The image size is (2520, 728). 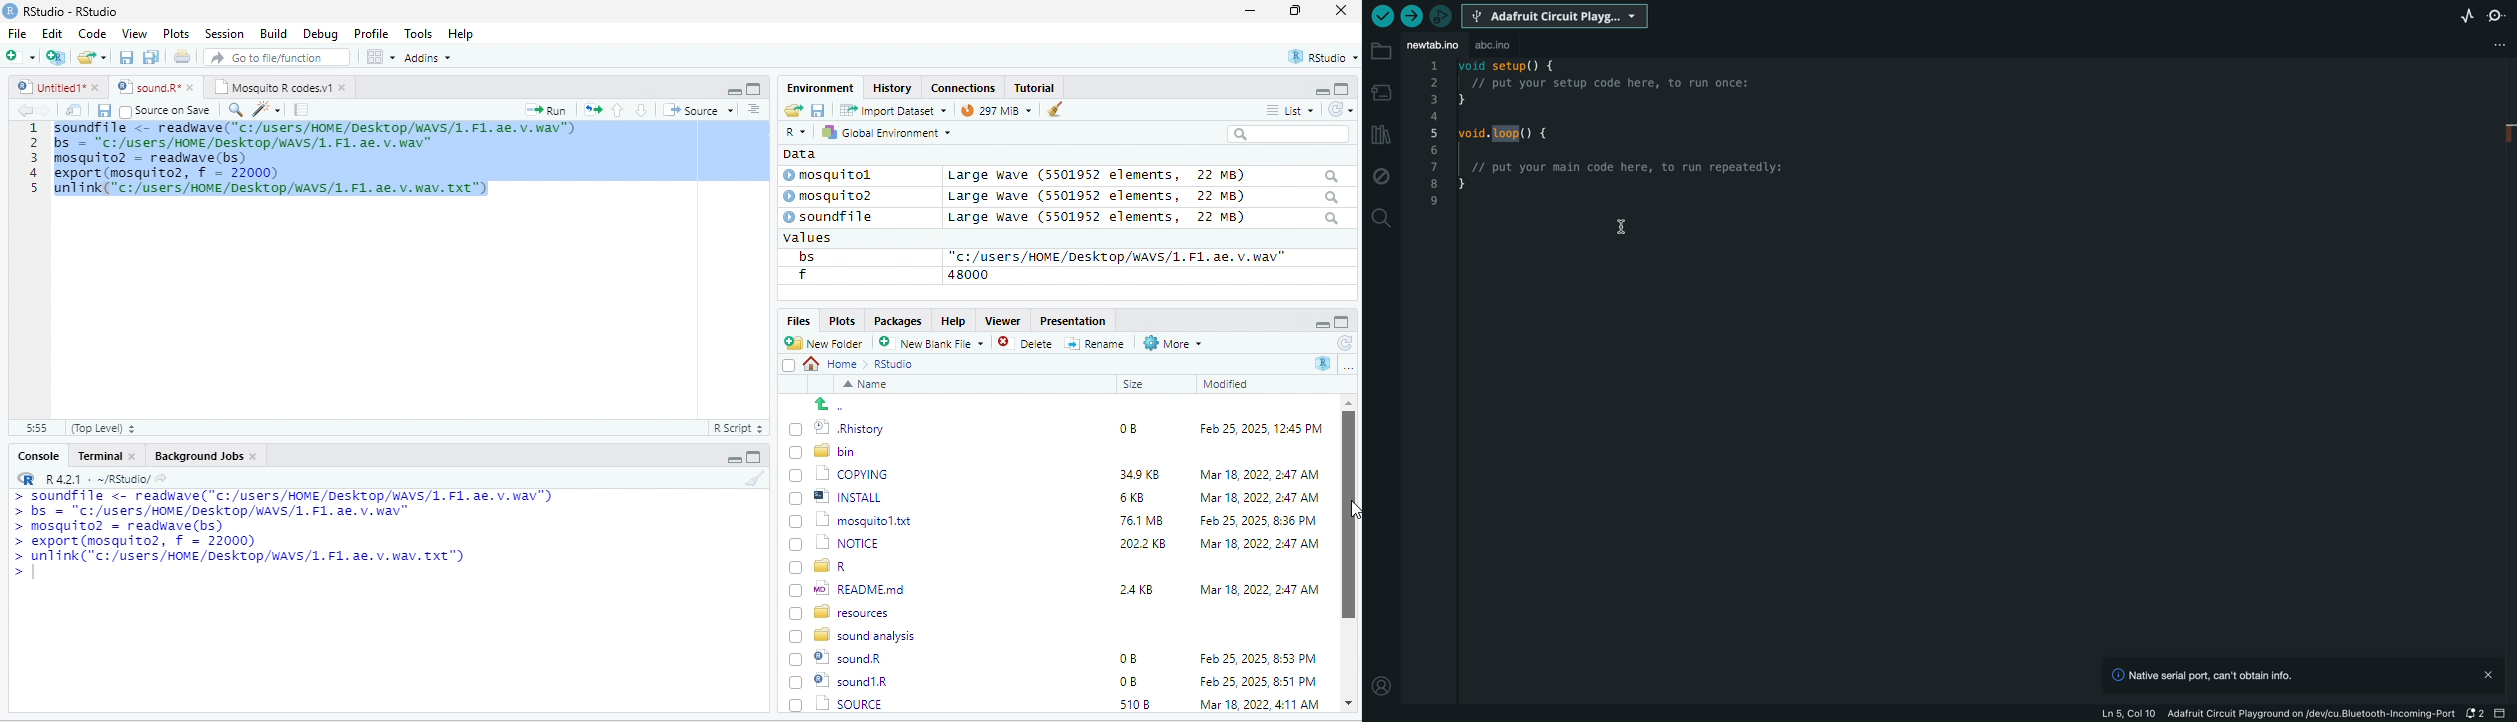 What do you see at coordinates (17, 33) in the screenshot?
I see `File` at bounding box center [17, 33].